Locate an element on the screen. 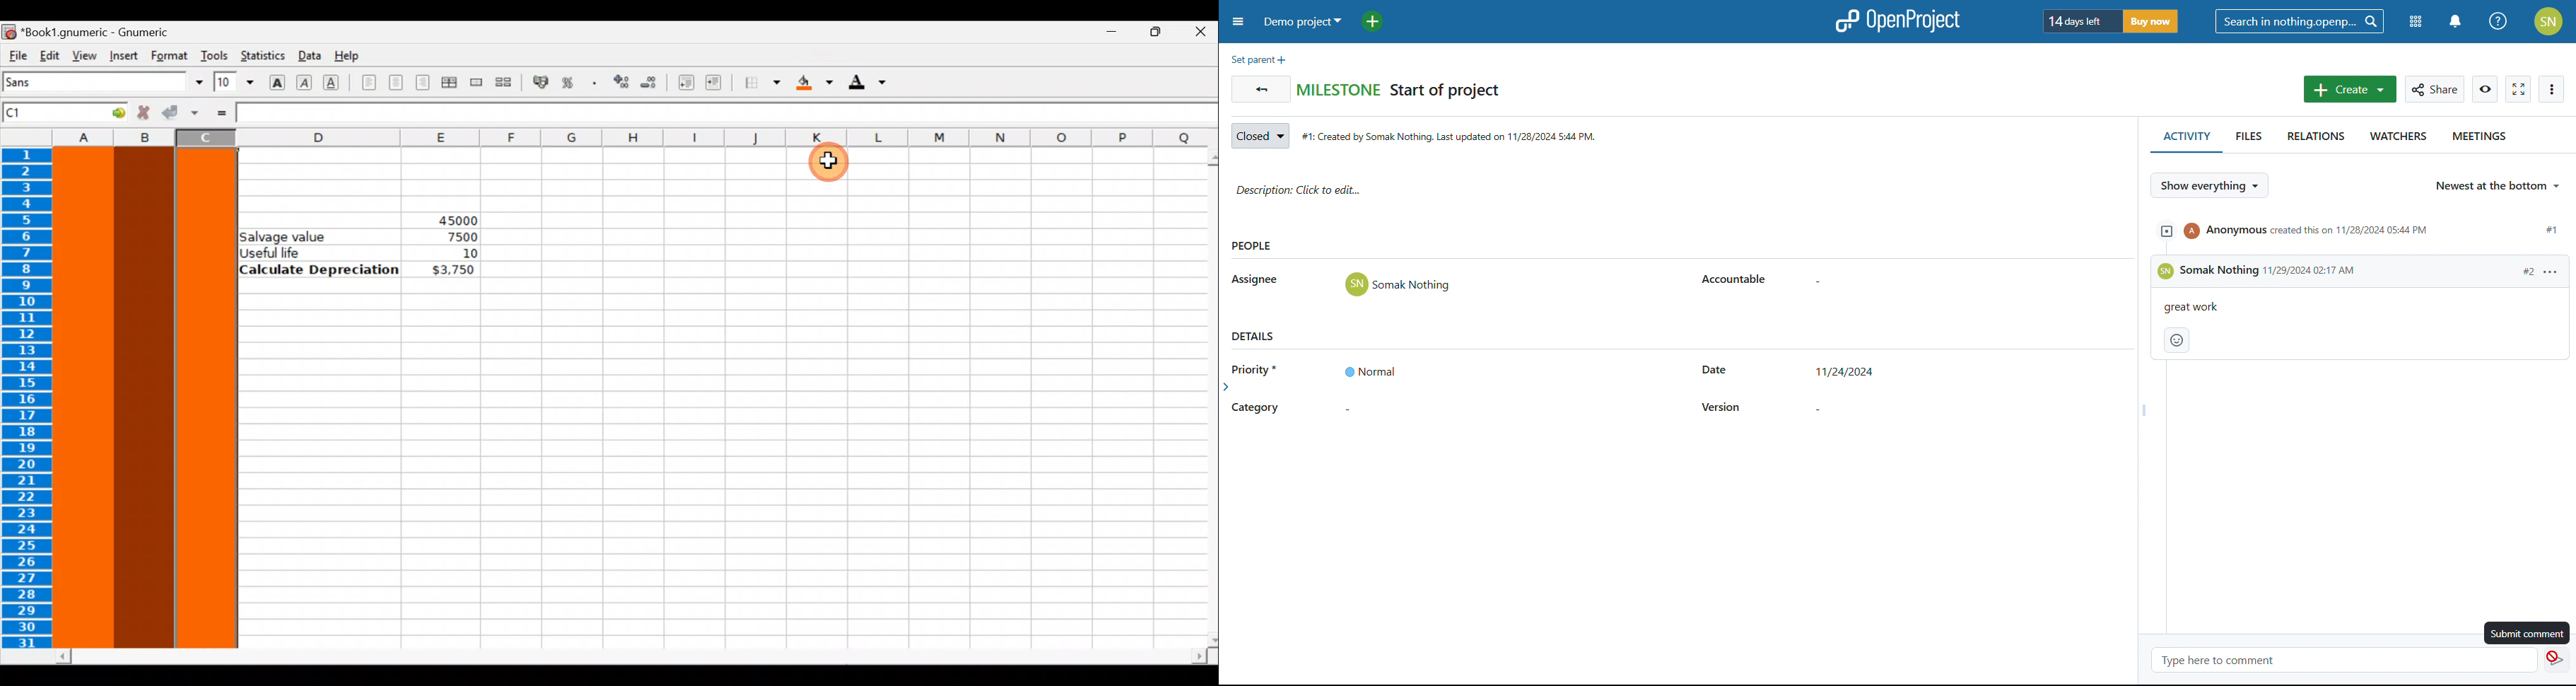  great work is located at coordinates (2198, 305).